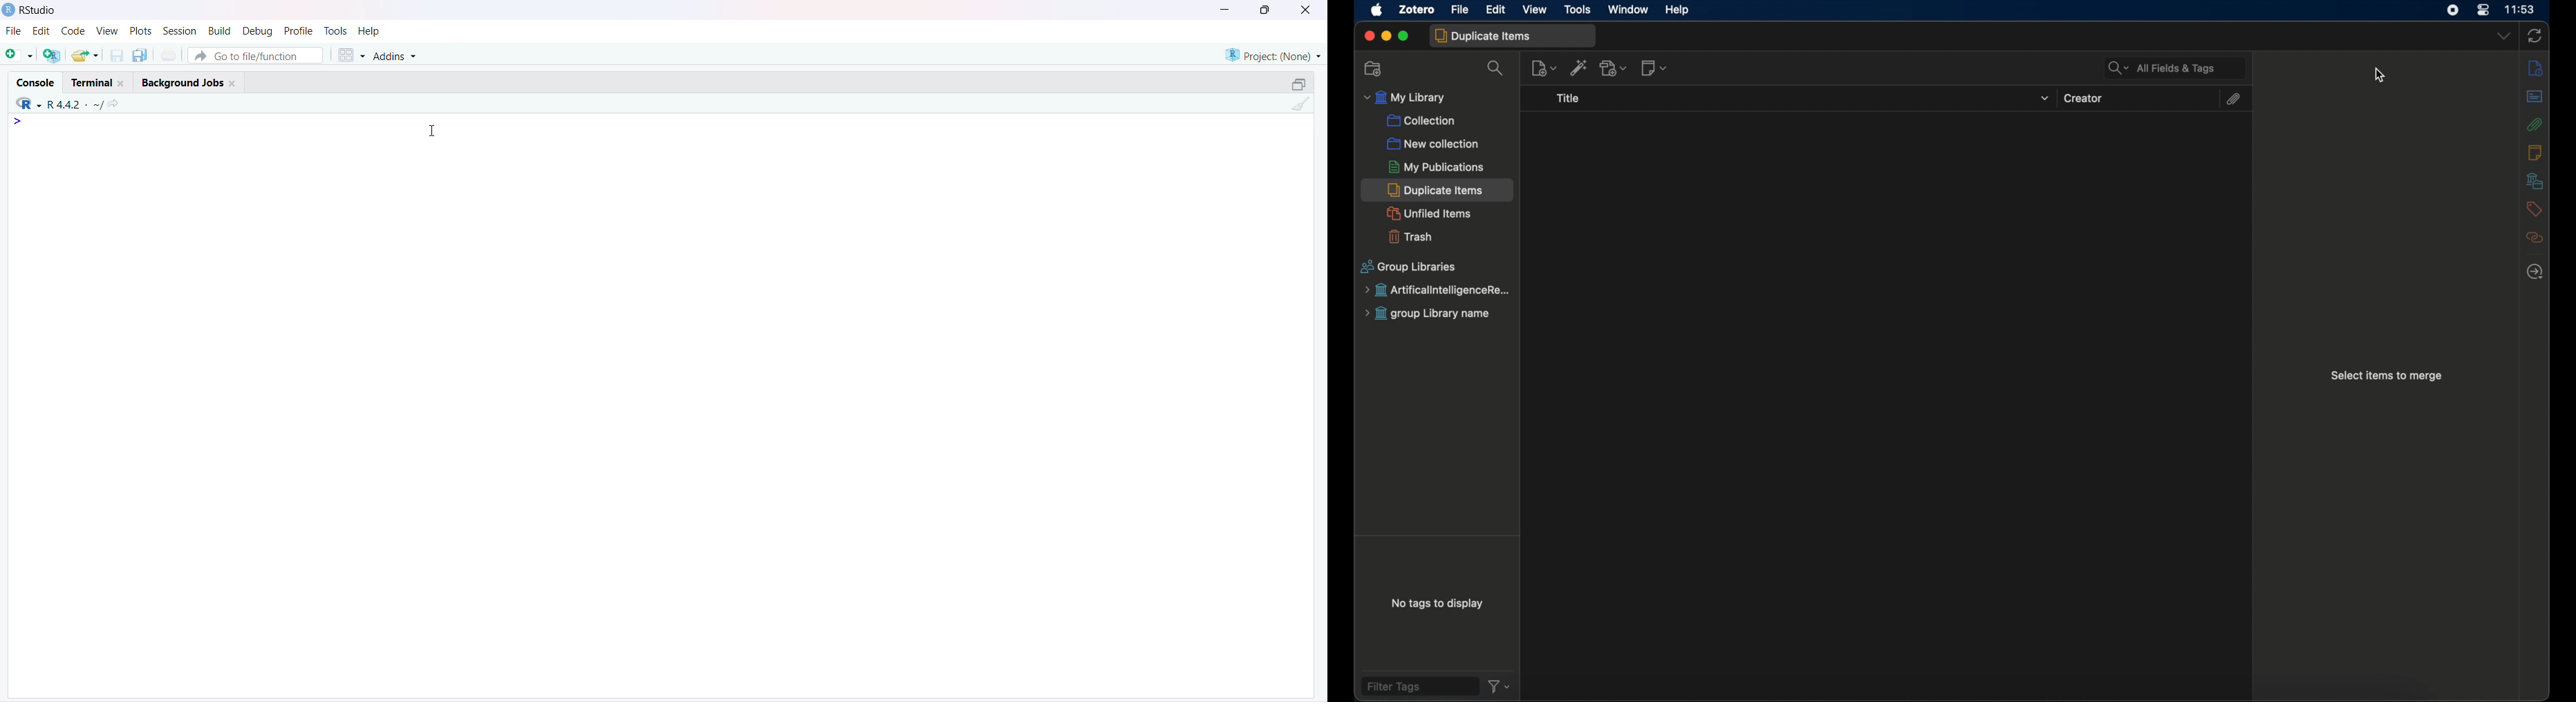 The height and width of the screenshot is (728, 2576). Describe the element at coordinates (2535, 238) in the screenshot. I see `related` at that location.